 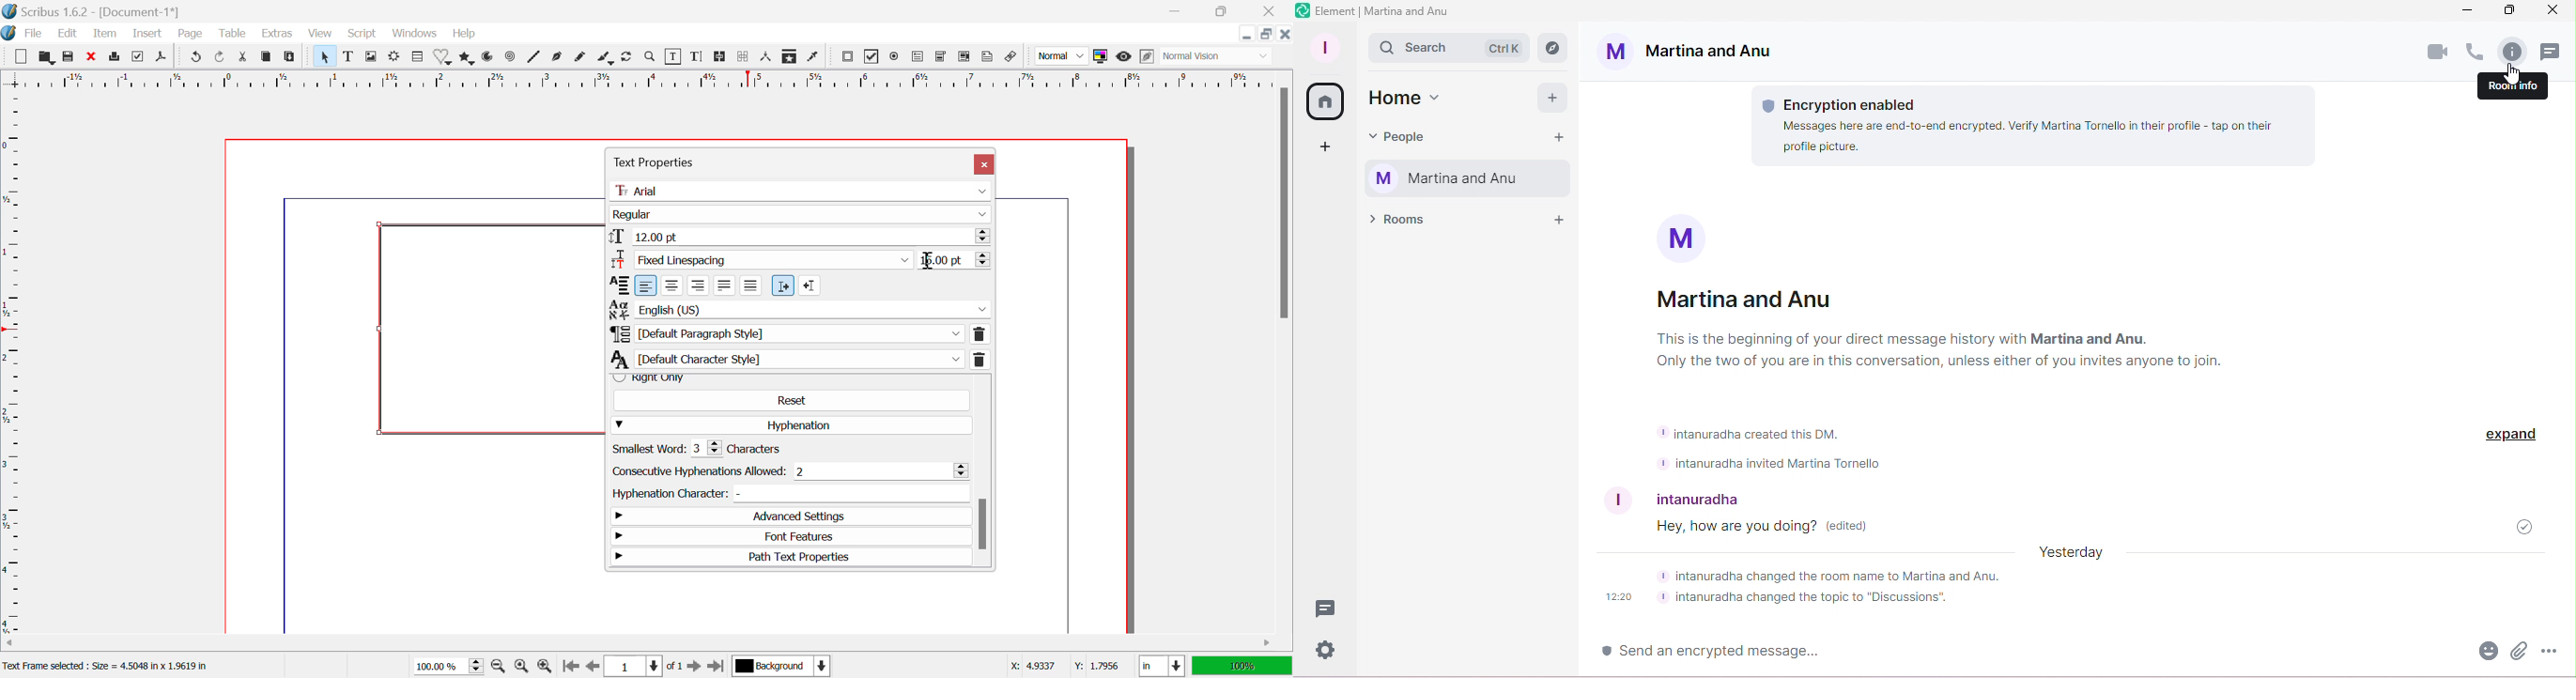 What do you see at coordinates (985, 164) in the screenshot?
I see `Close` at bounding box center [985, 164].